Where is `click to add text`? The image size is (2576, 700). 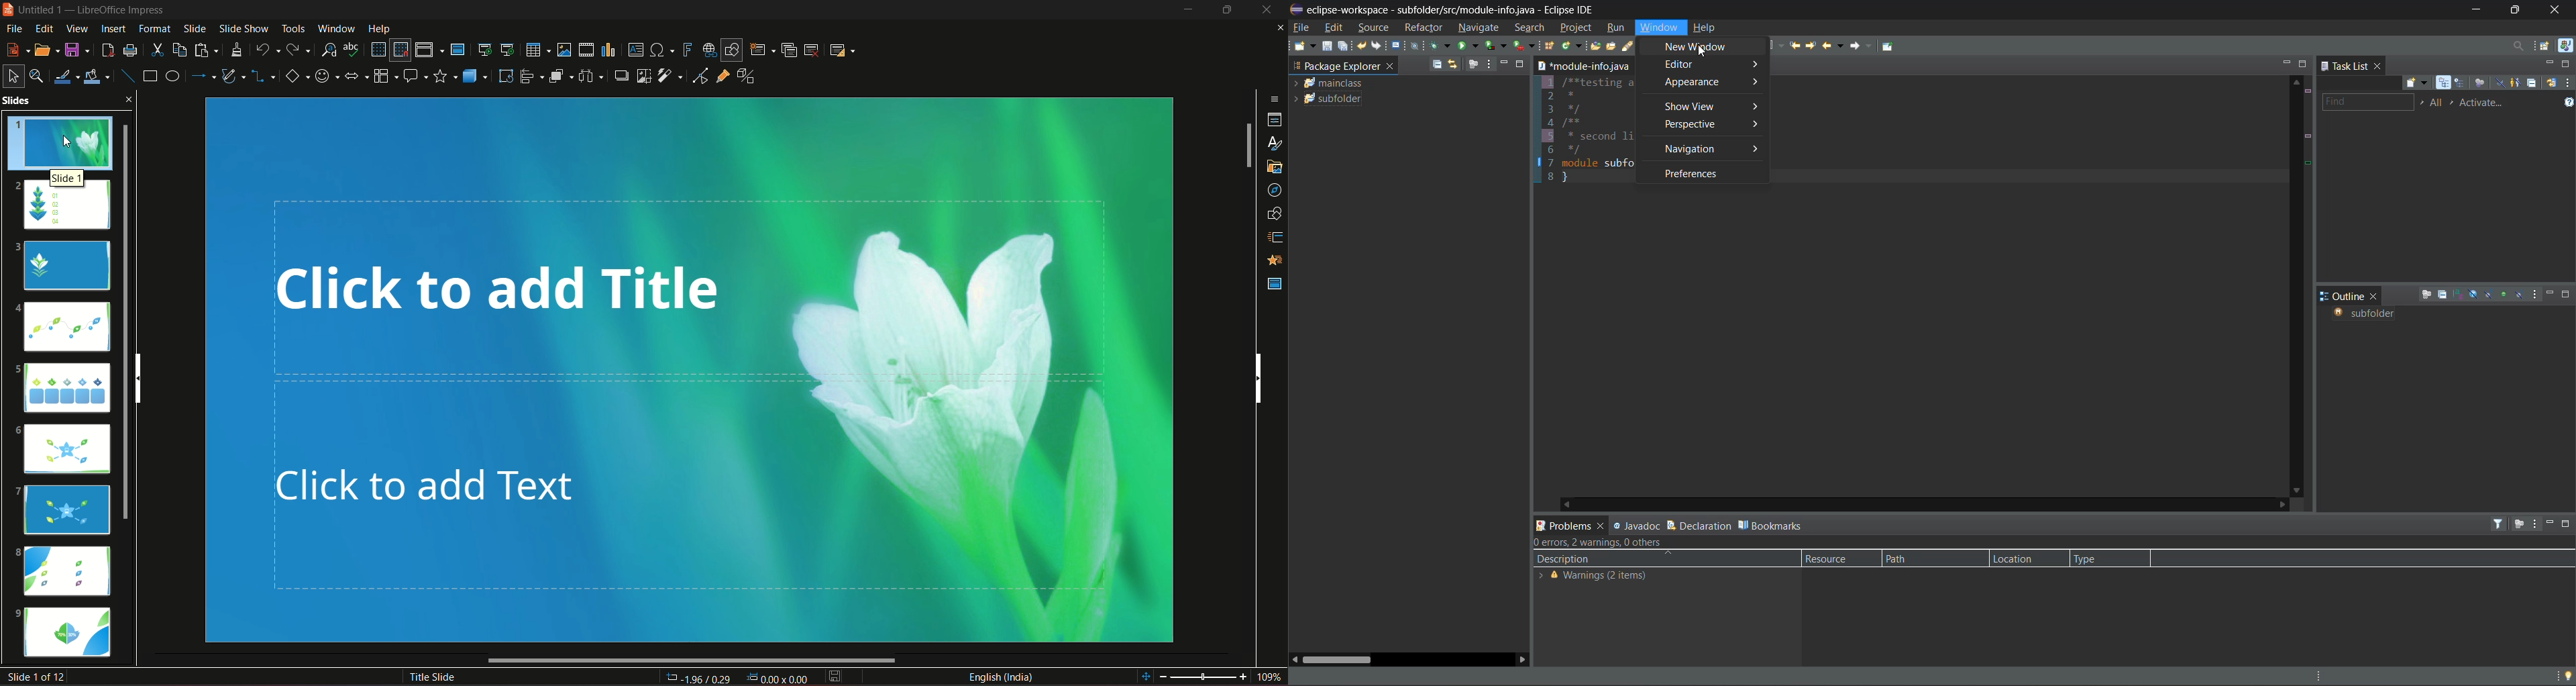
click to add text is located at coordinates (716, 503).